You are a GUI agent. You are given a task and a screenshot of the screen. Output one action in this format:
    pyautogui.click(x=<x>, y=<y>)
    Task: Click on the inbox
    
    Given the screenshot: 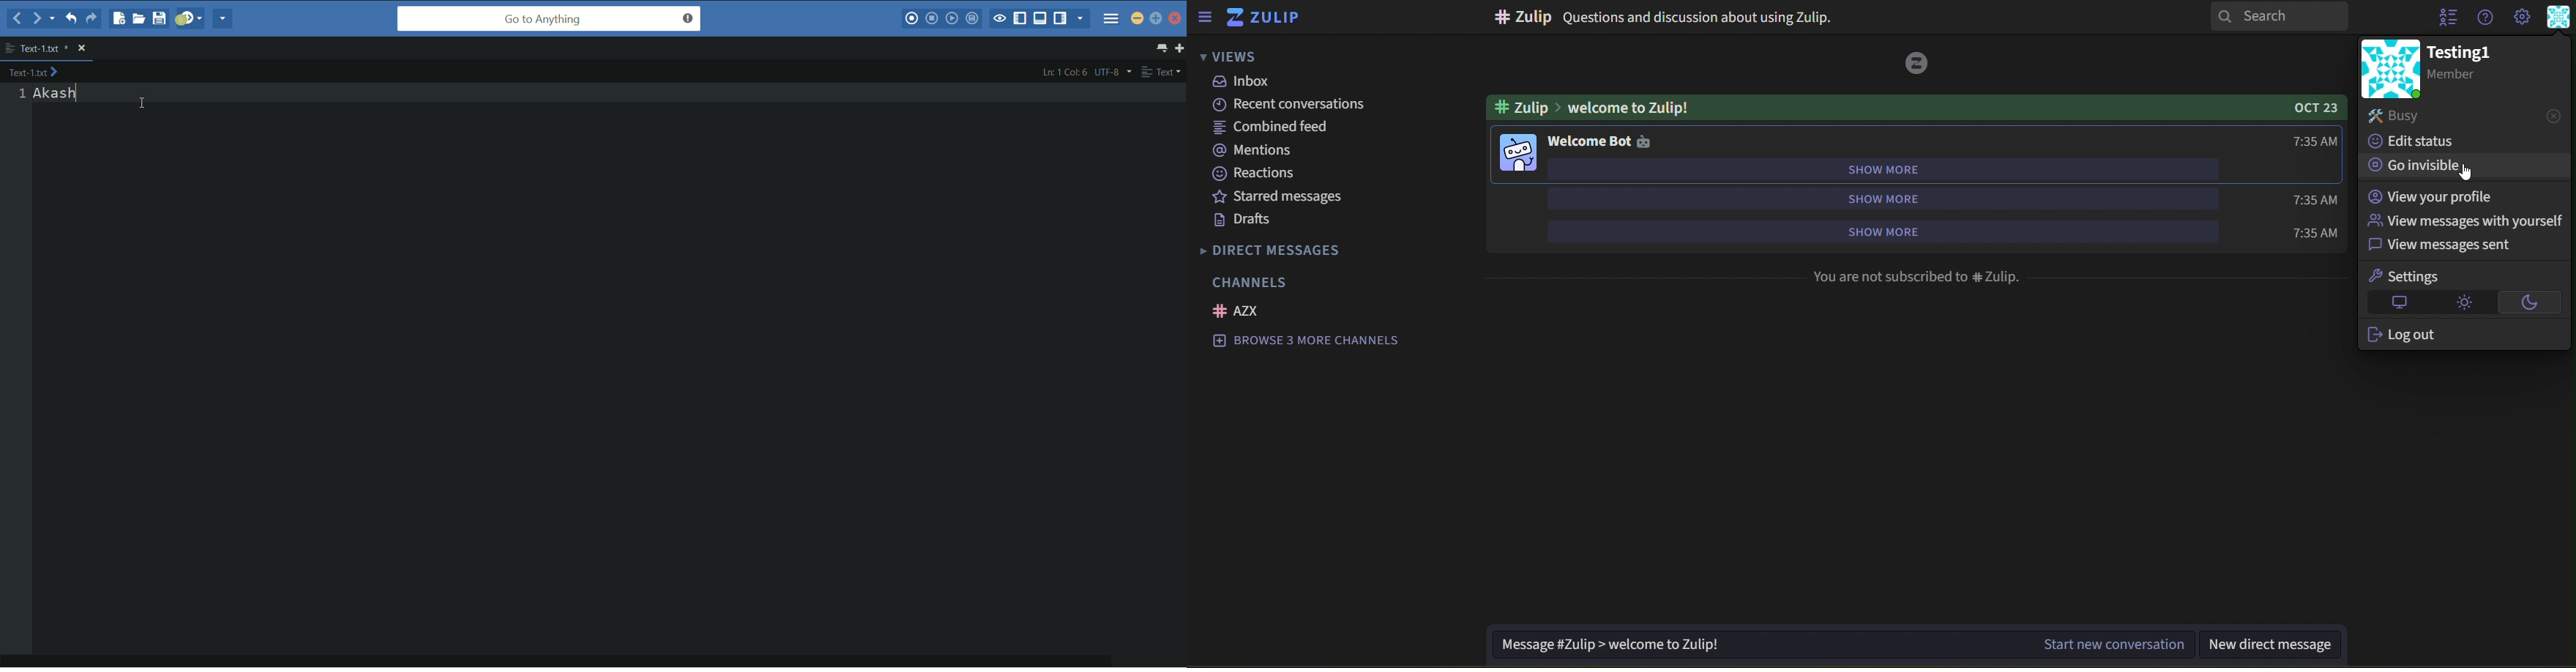 What is the action you would take?
    pyautogui.click(x=1242, y=81)
    